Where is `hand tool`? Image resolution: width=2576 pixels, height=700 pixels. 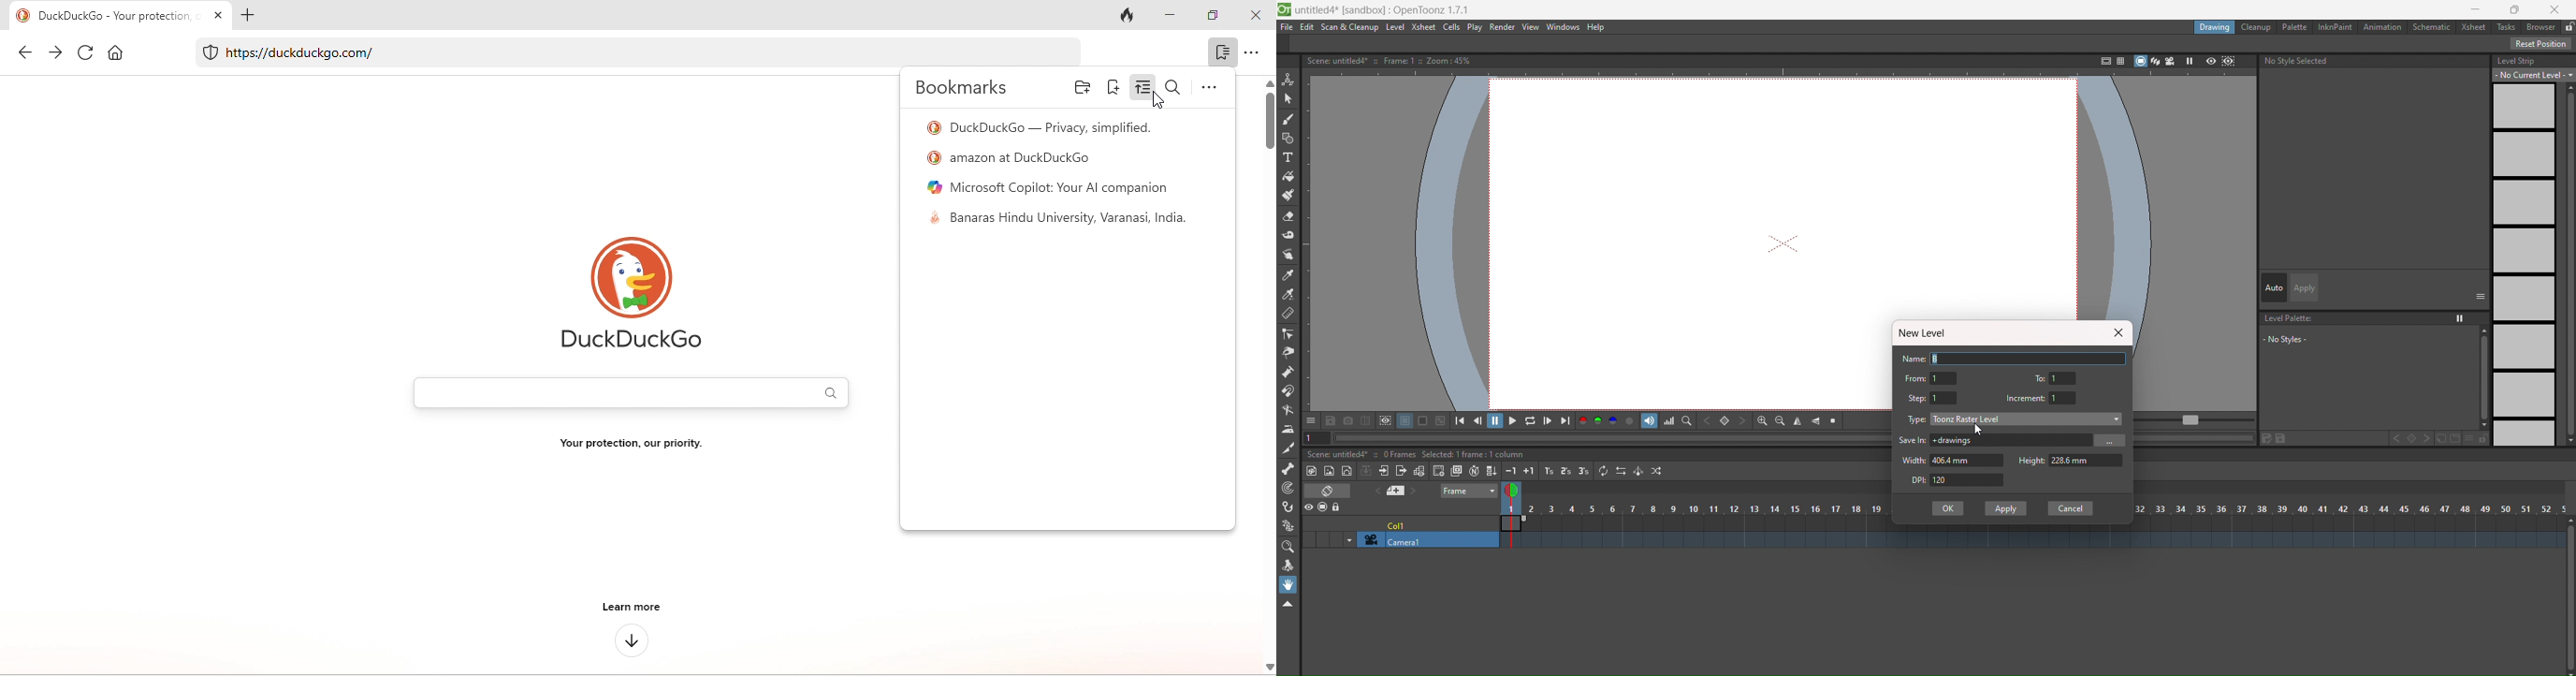 hand tool is located at coordinates (1288, 585).